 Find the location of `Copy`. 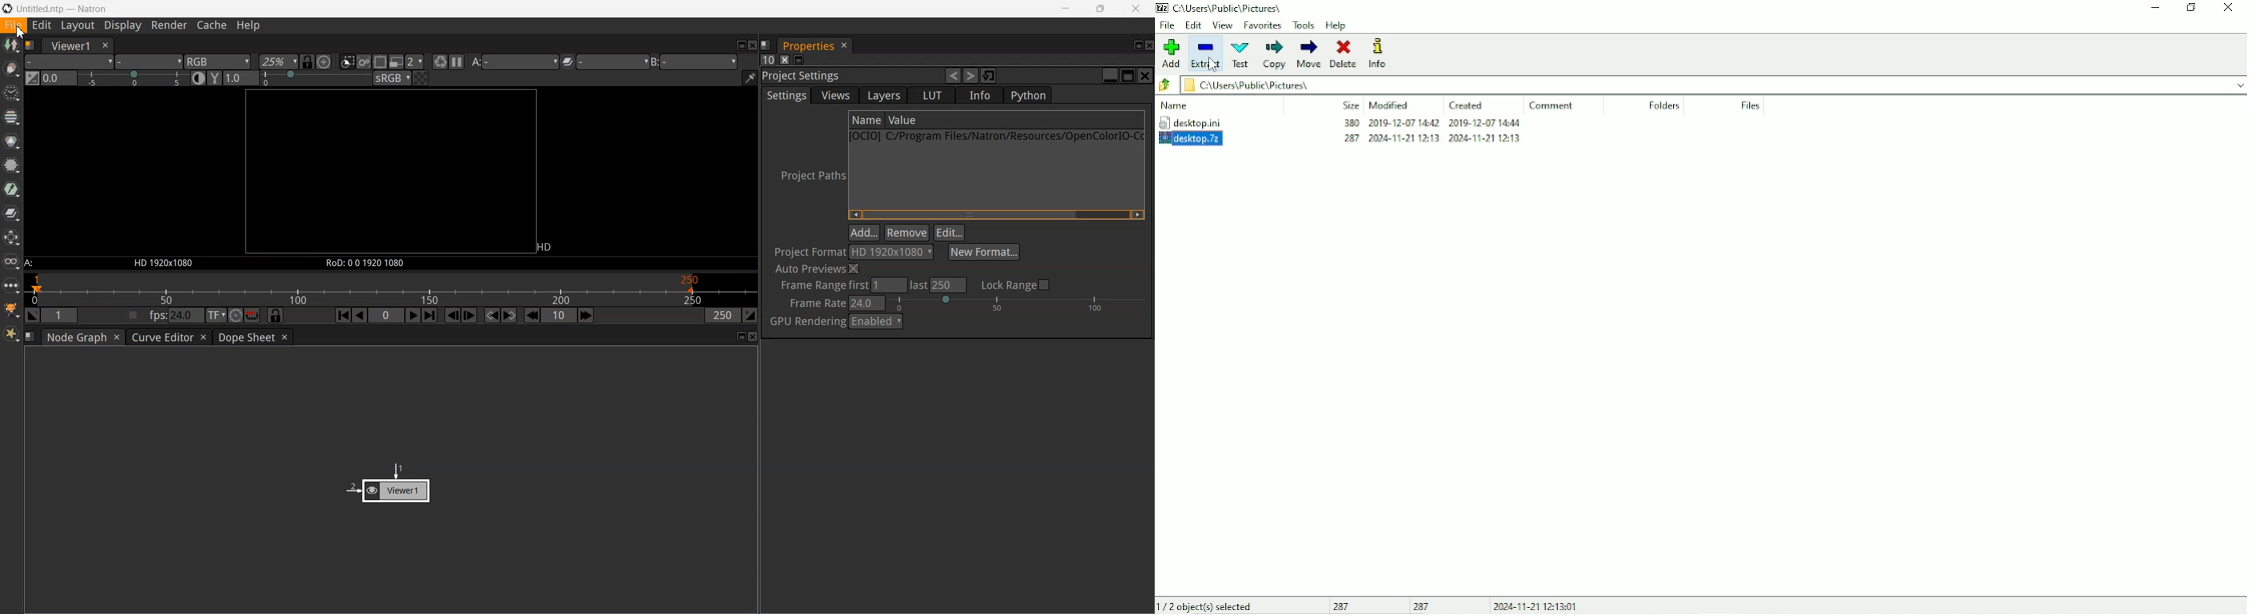

Copy is located at coordinates (1273, 54).